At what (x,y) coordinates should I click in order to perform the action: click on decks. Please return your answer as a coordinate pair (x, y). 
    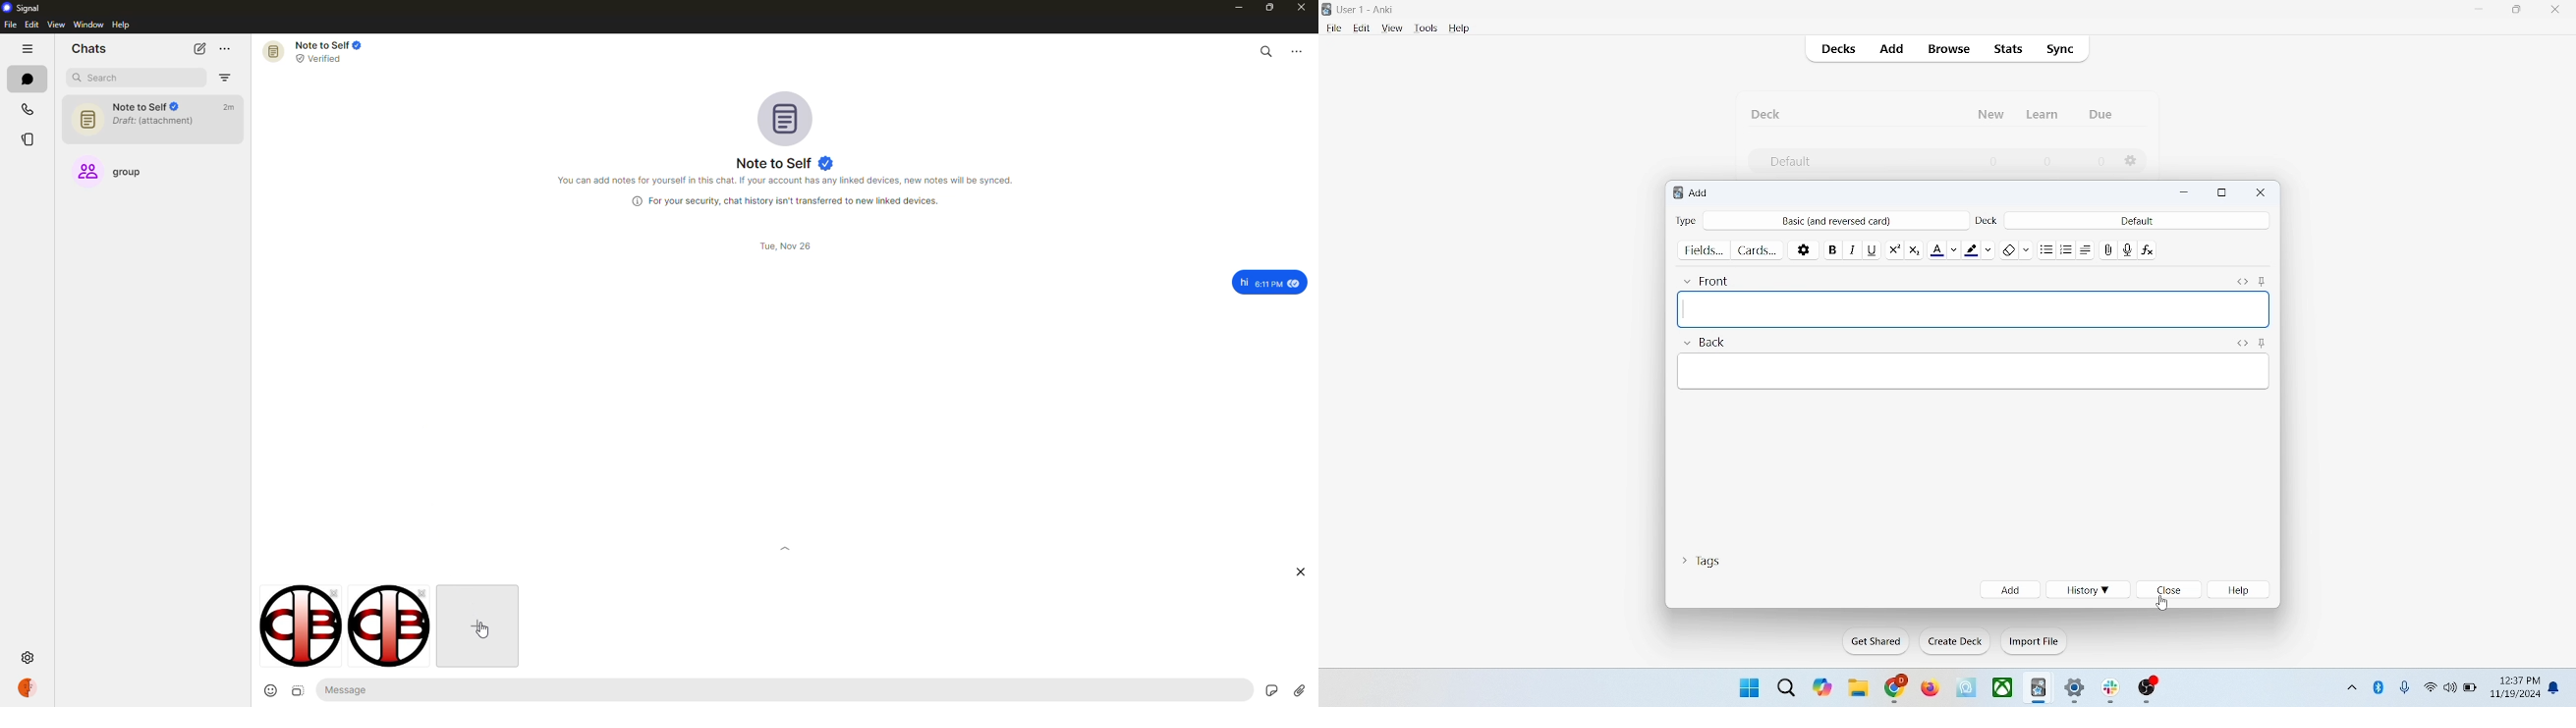
    Looking at the image, I should click on (1841, 51).